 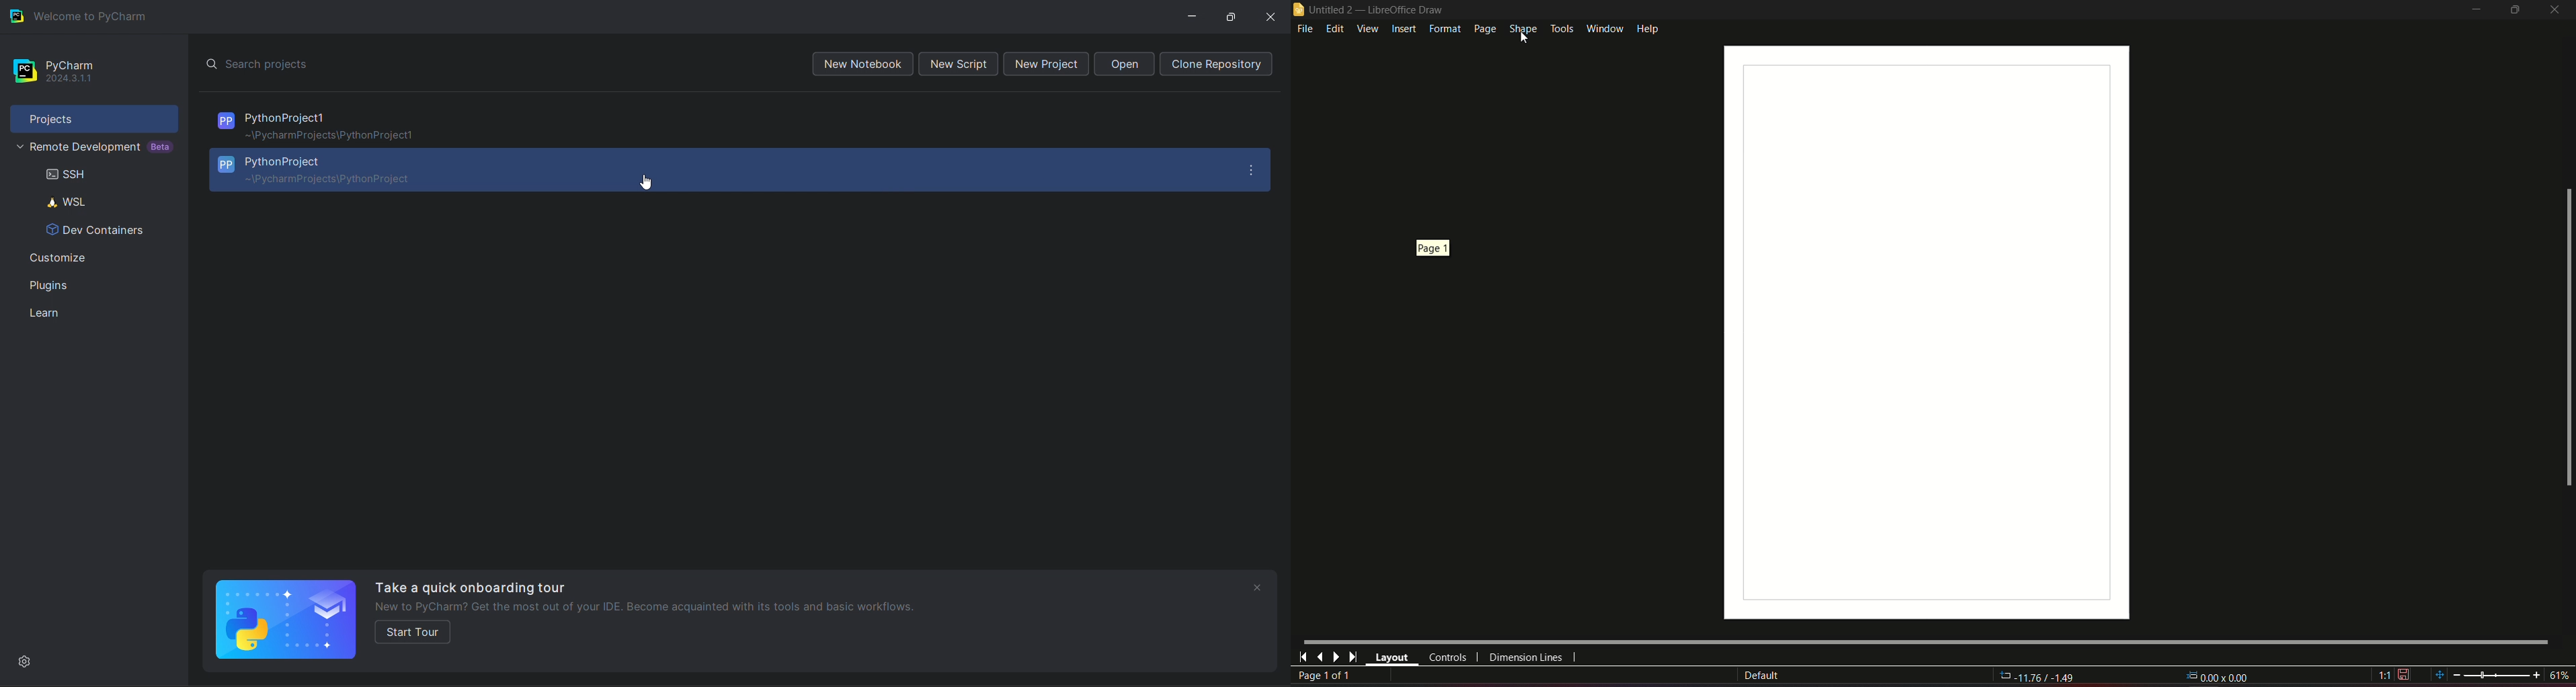 I want to click on minimize/maximize, so click(x=2513, y=10).